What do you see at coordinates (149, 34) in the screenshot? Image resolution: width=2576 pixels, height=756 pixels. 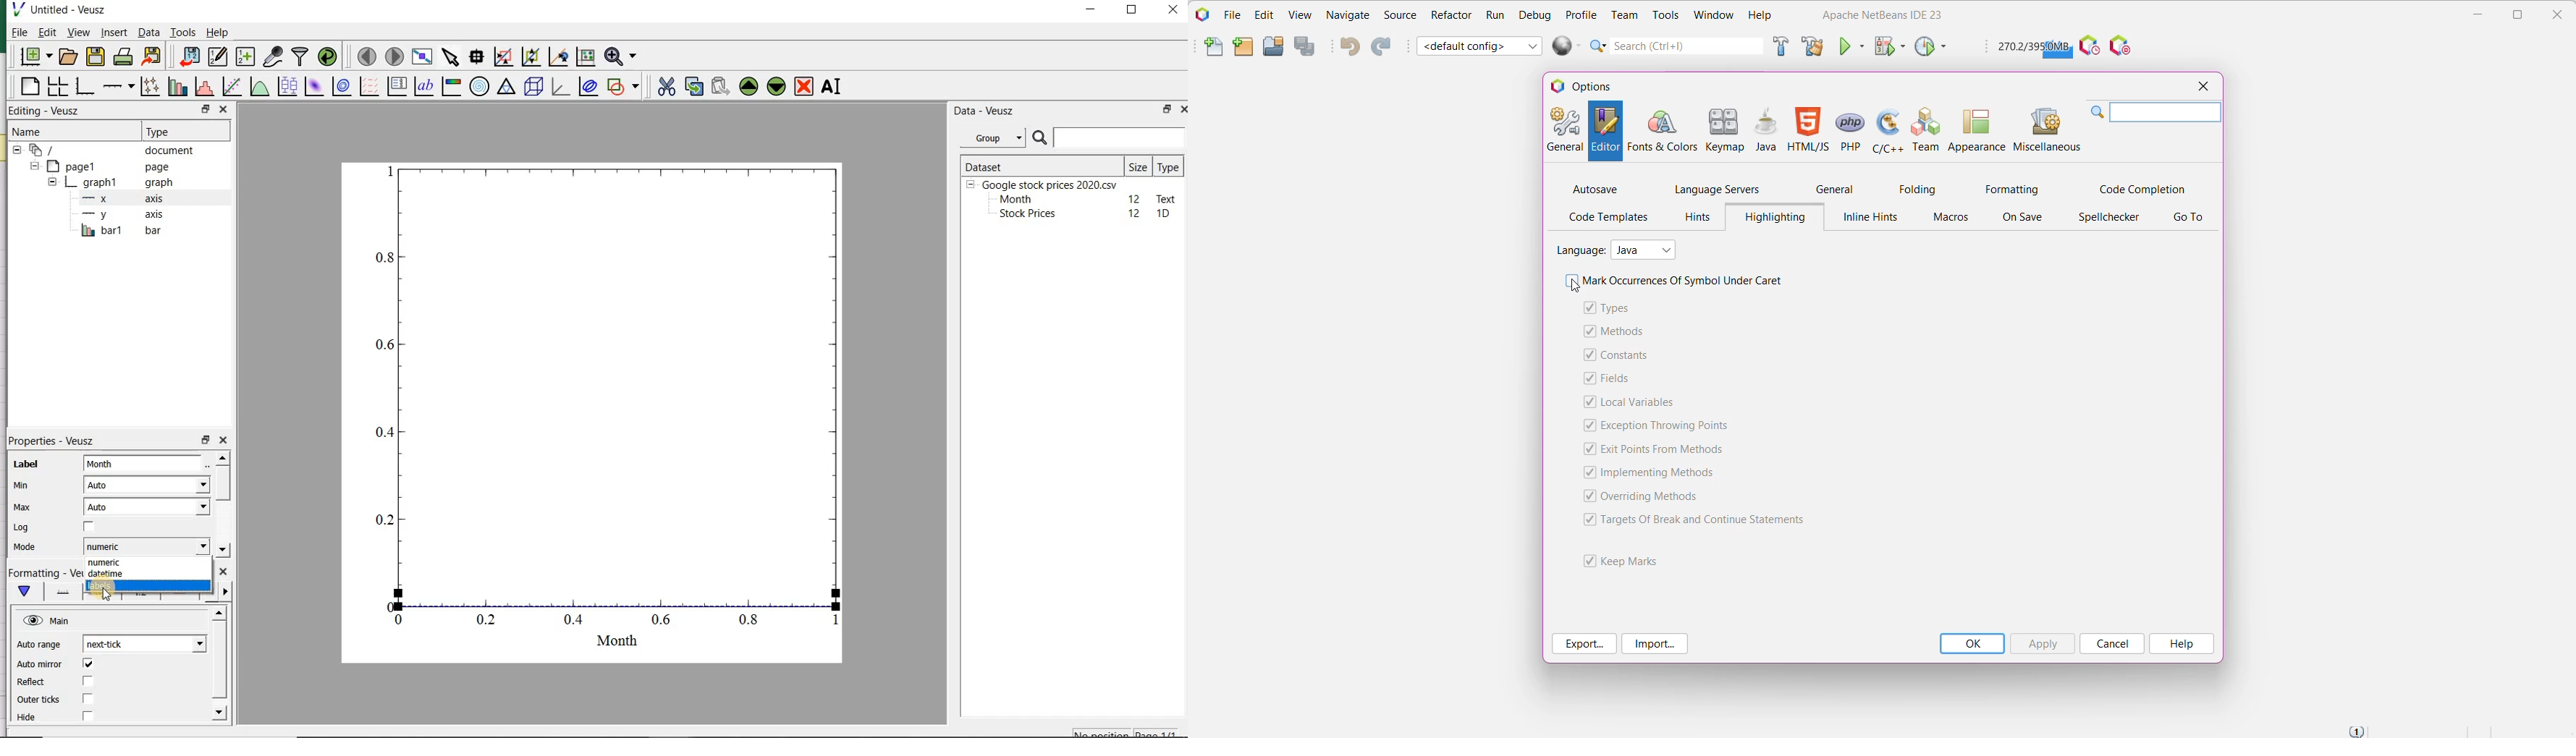 I see `Data` at bounding box center [149, 34].